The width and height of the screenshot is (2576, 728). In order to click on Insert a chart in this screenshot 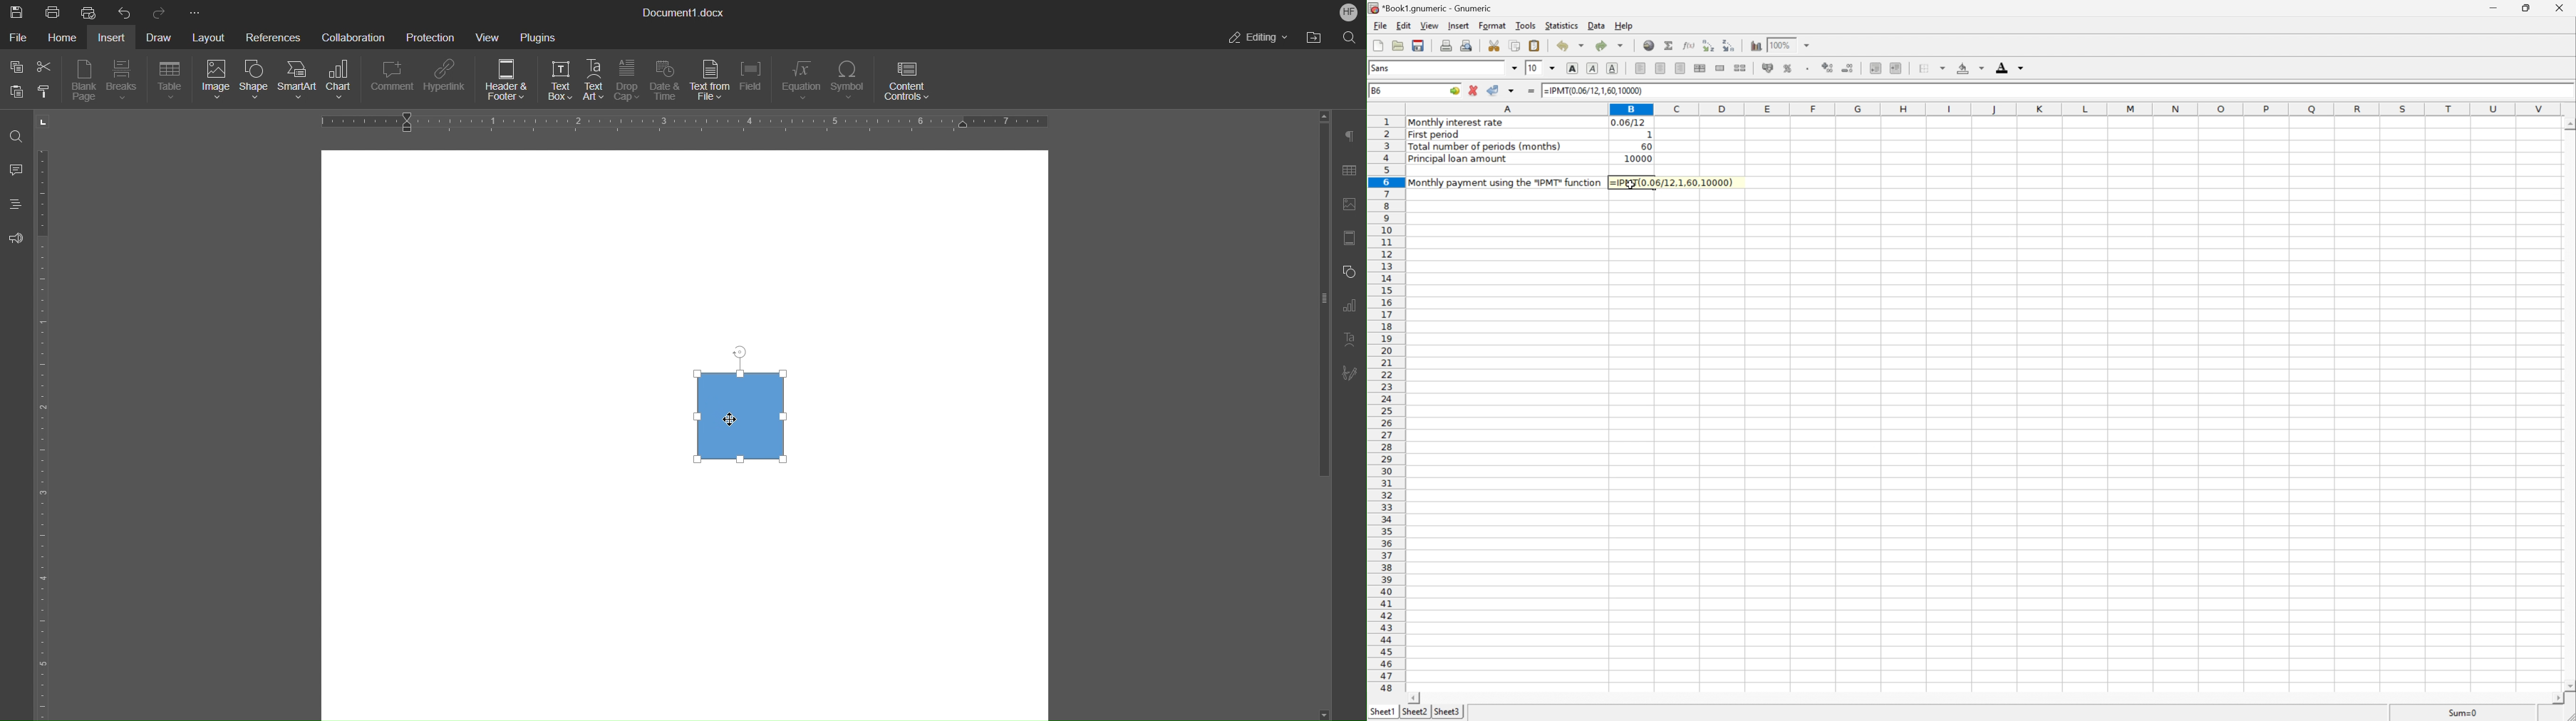, I will do `click(1756, 45)`.